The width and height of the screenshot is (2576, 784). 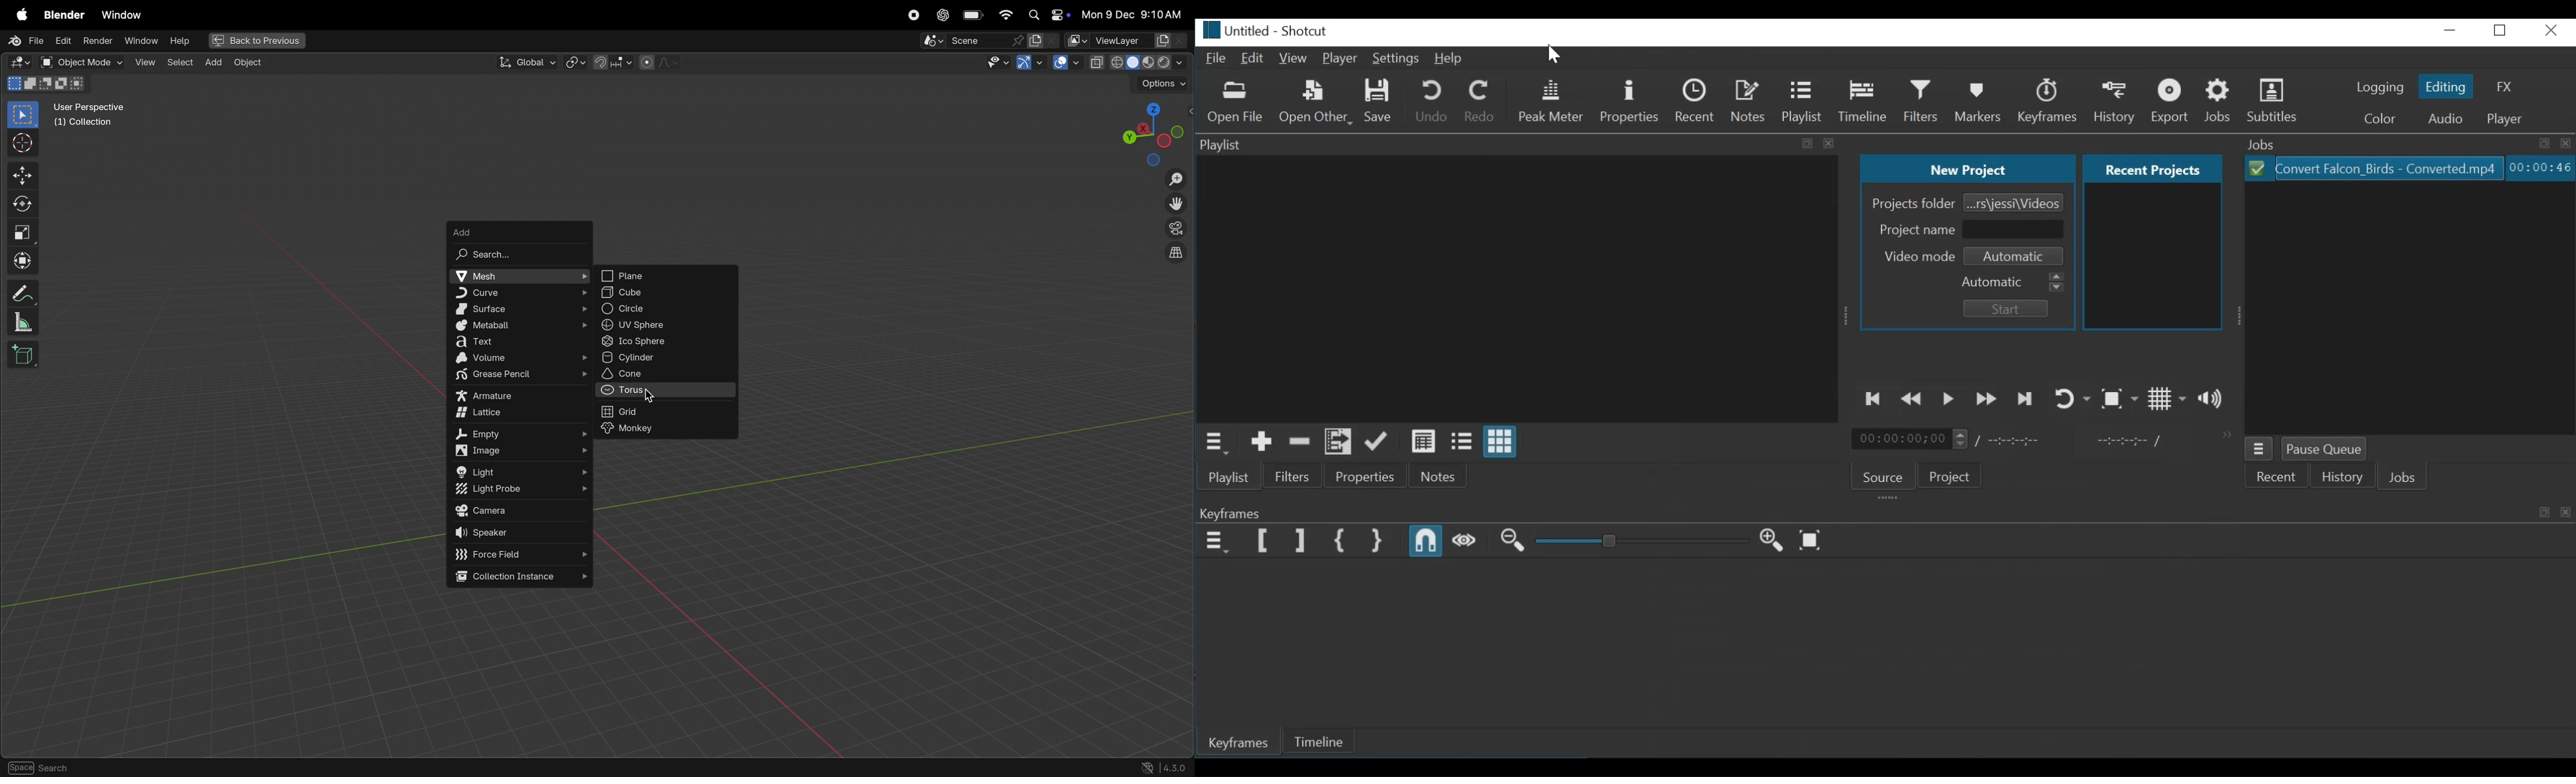 I want to click on Set Filter Last, so click(x=1299, y=542).